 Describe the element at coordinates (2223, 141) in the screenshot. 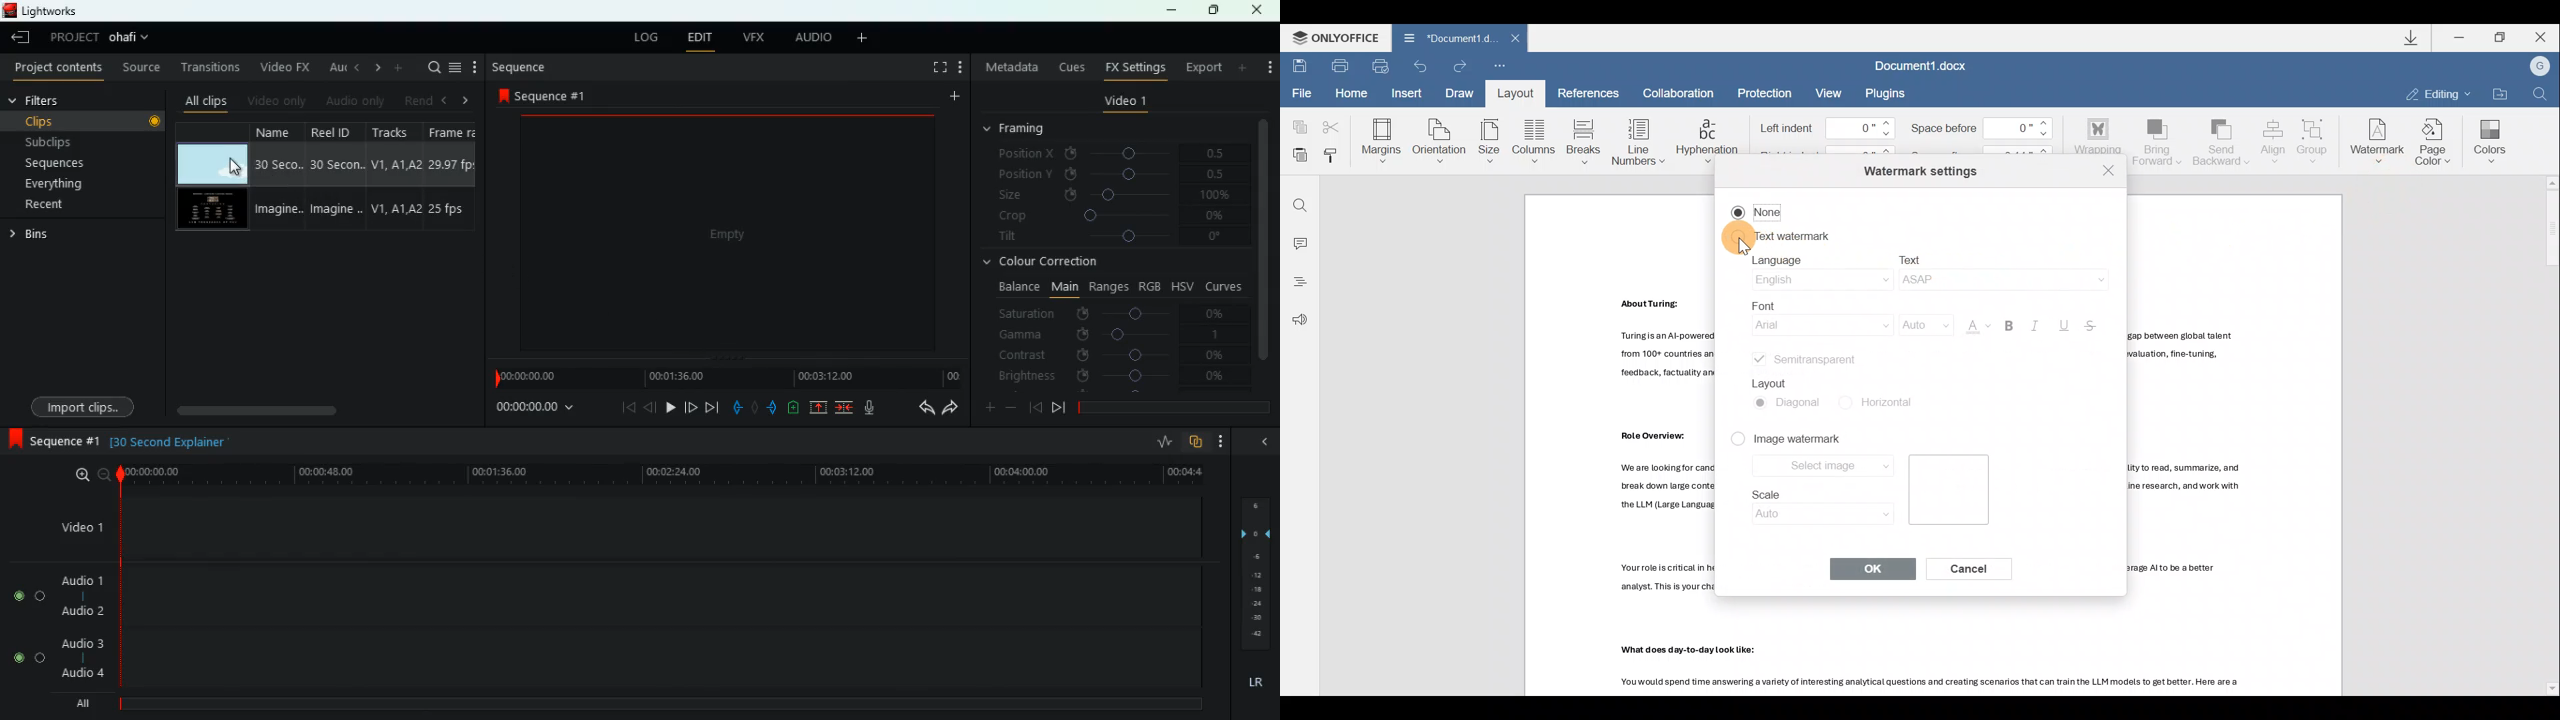

I see `Send backward` at that location.